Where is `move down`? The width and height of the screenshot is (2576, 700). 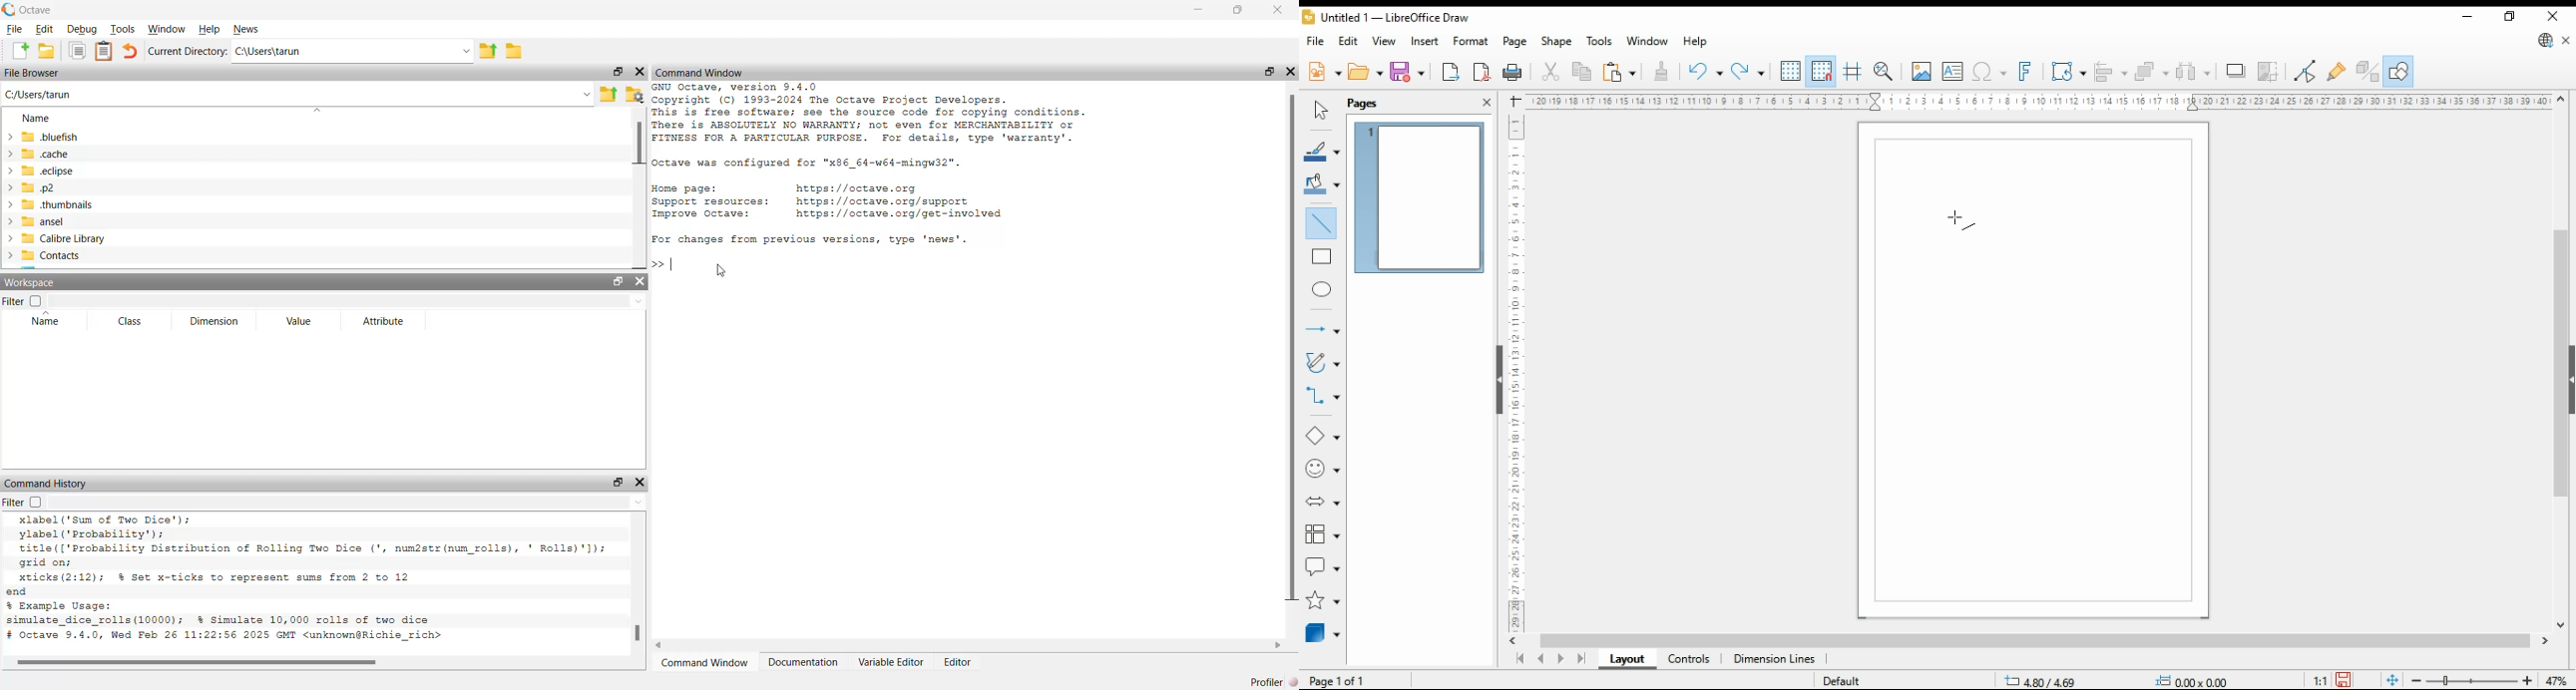
move down is located at coordinates (2561, 627).